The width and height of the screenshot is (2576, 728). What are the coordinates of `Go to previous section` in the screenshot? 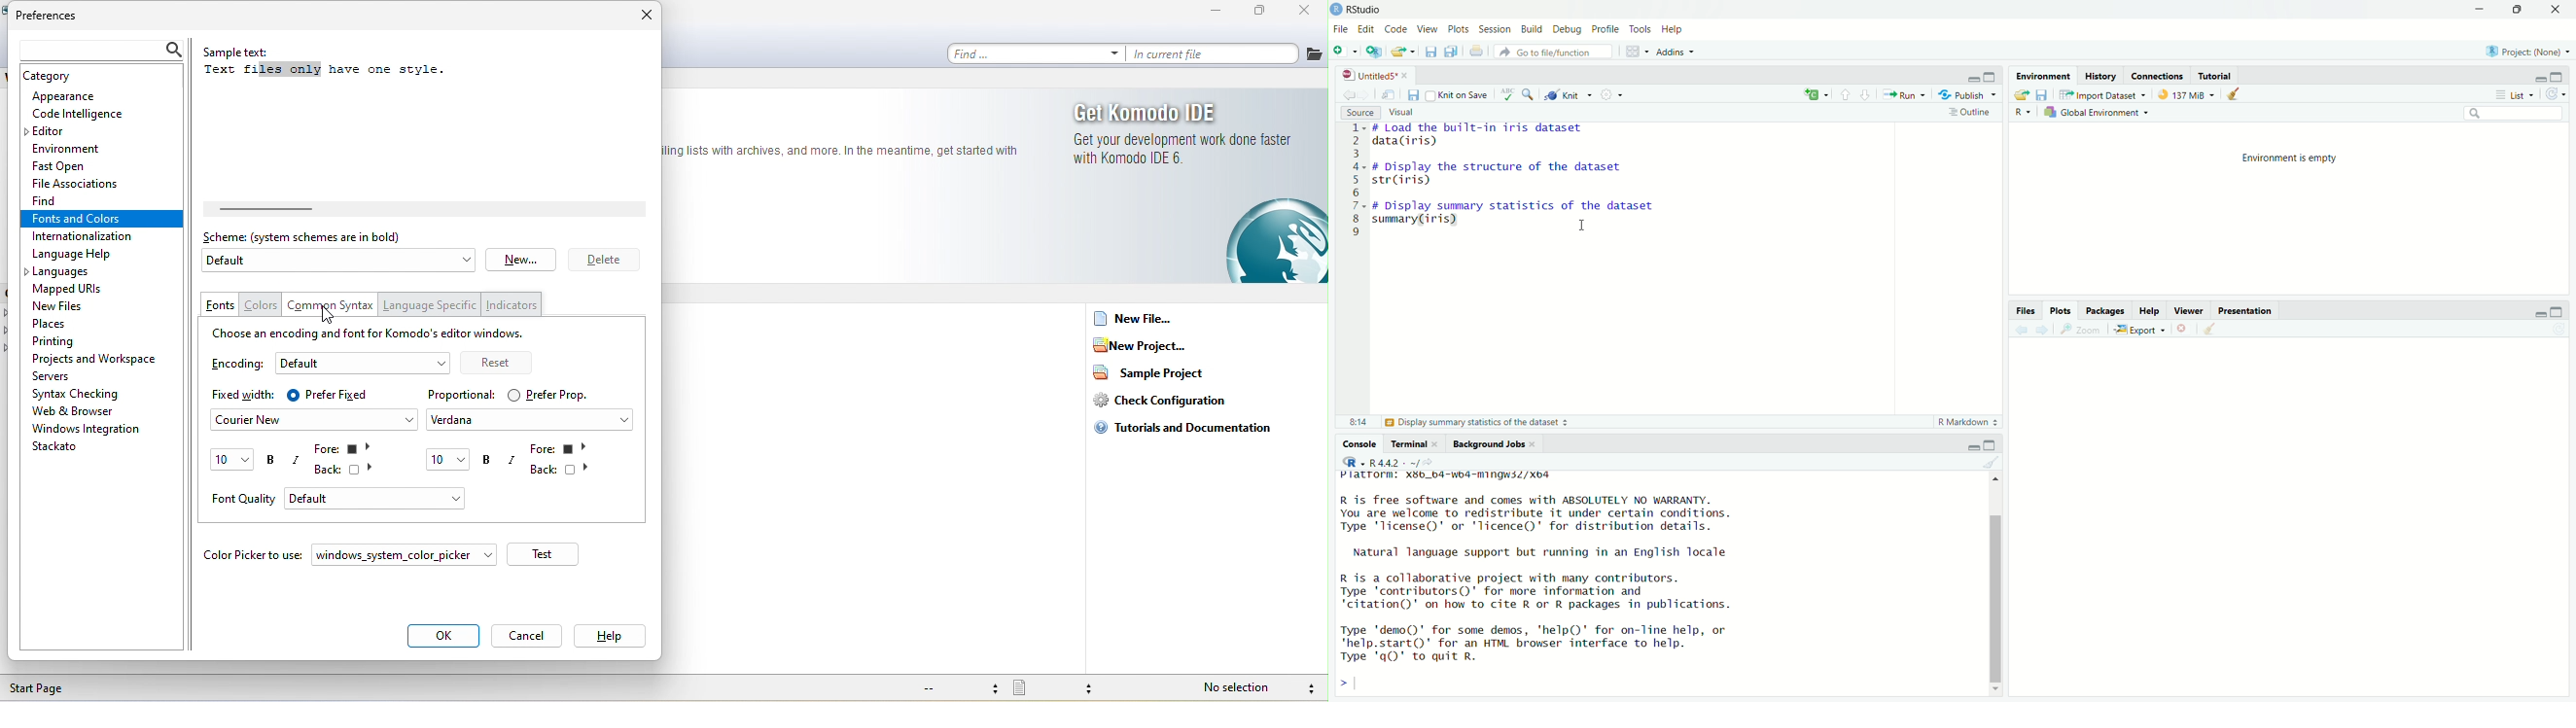 It's located at (1846, 94).